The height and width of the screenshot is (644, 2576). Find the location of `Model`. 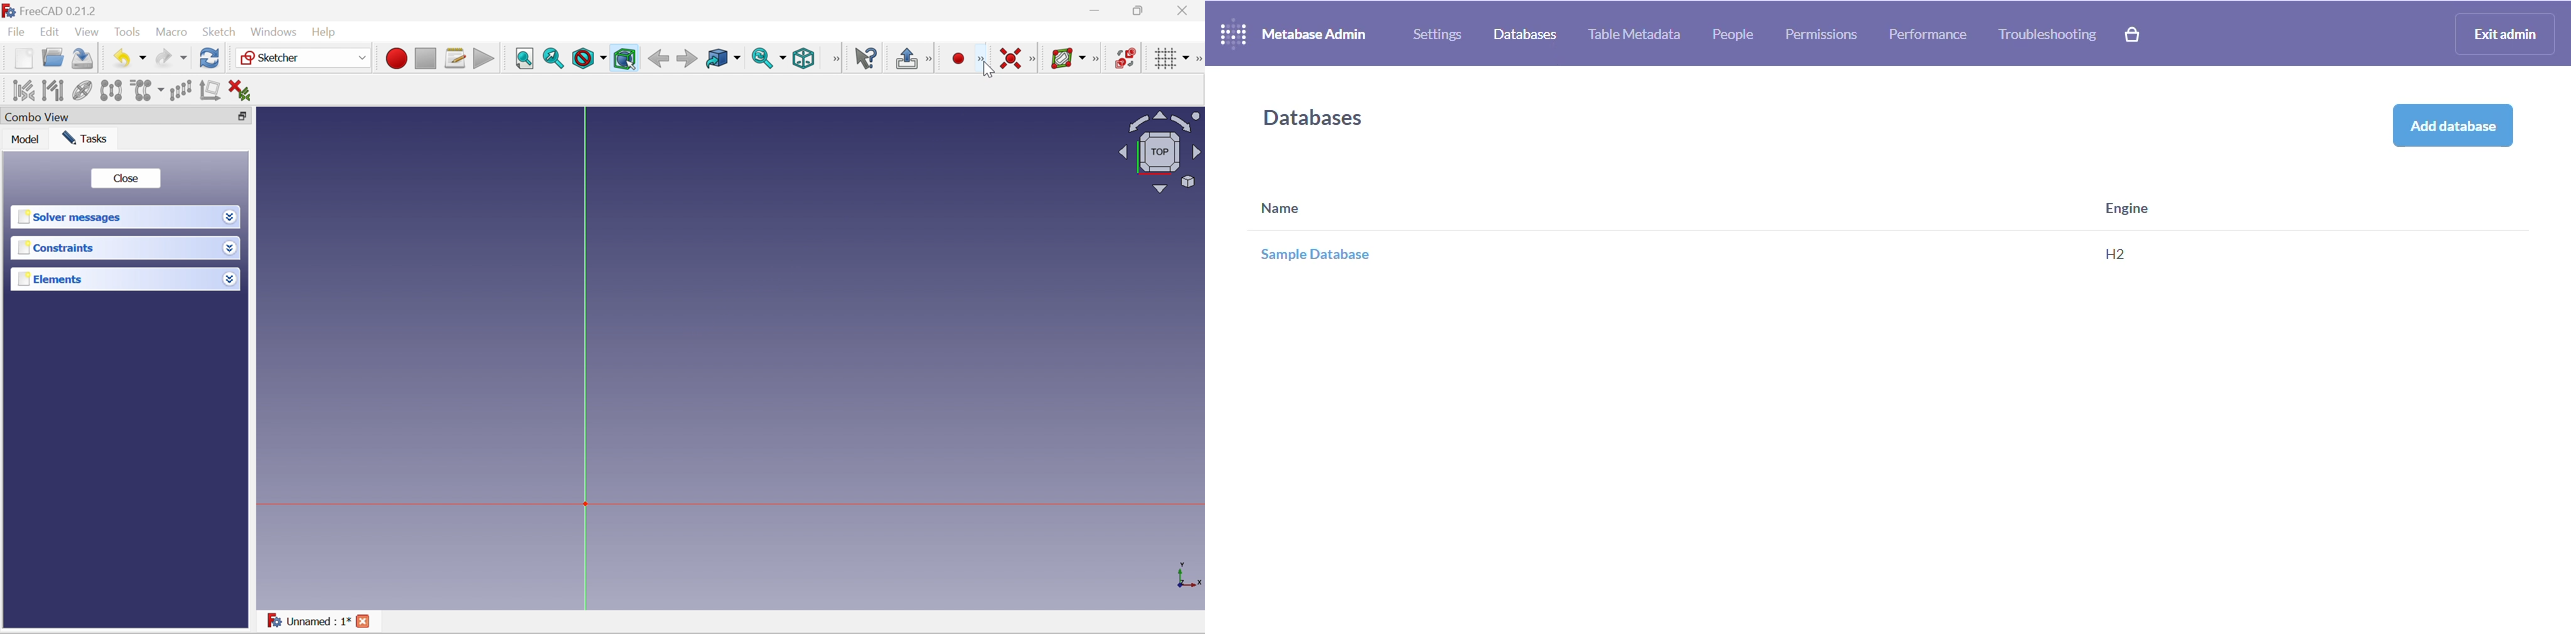

Model is located at coordinates (22, 139).